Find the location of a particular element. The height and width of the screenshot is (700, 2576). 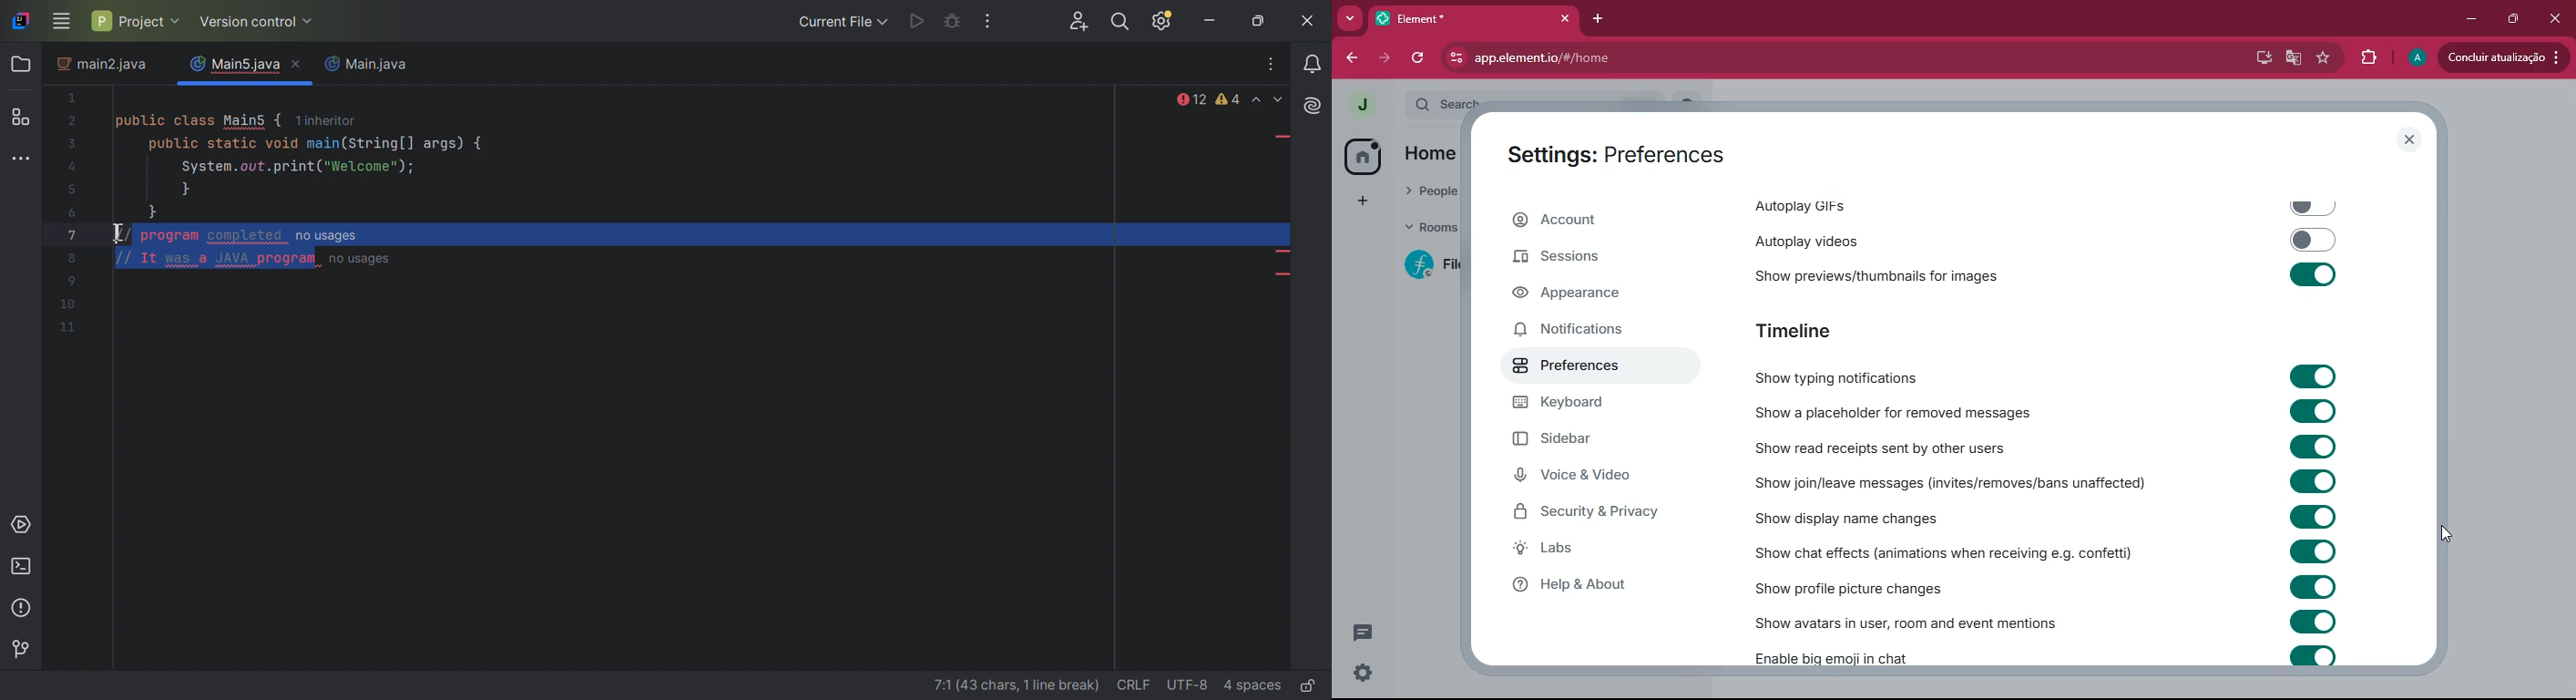

minimize is located at coordinates (2471, 19).